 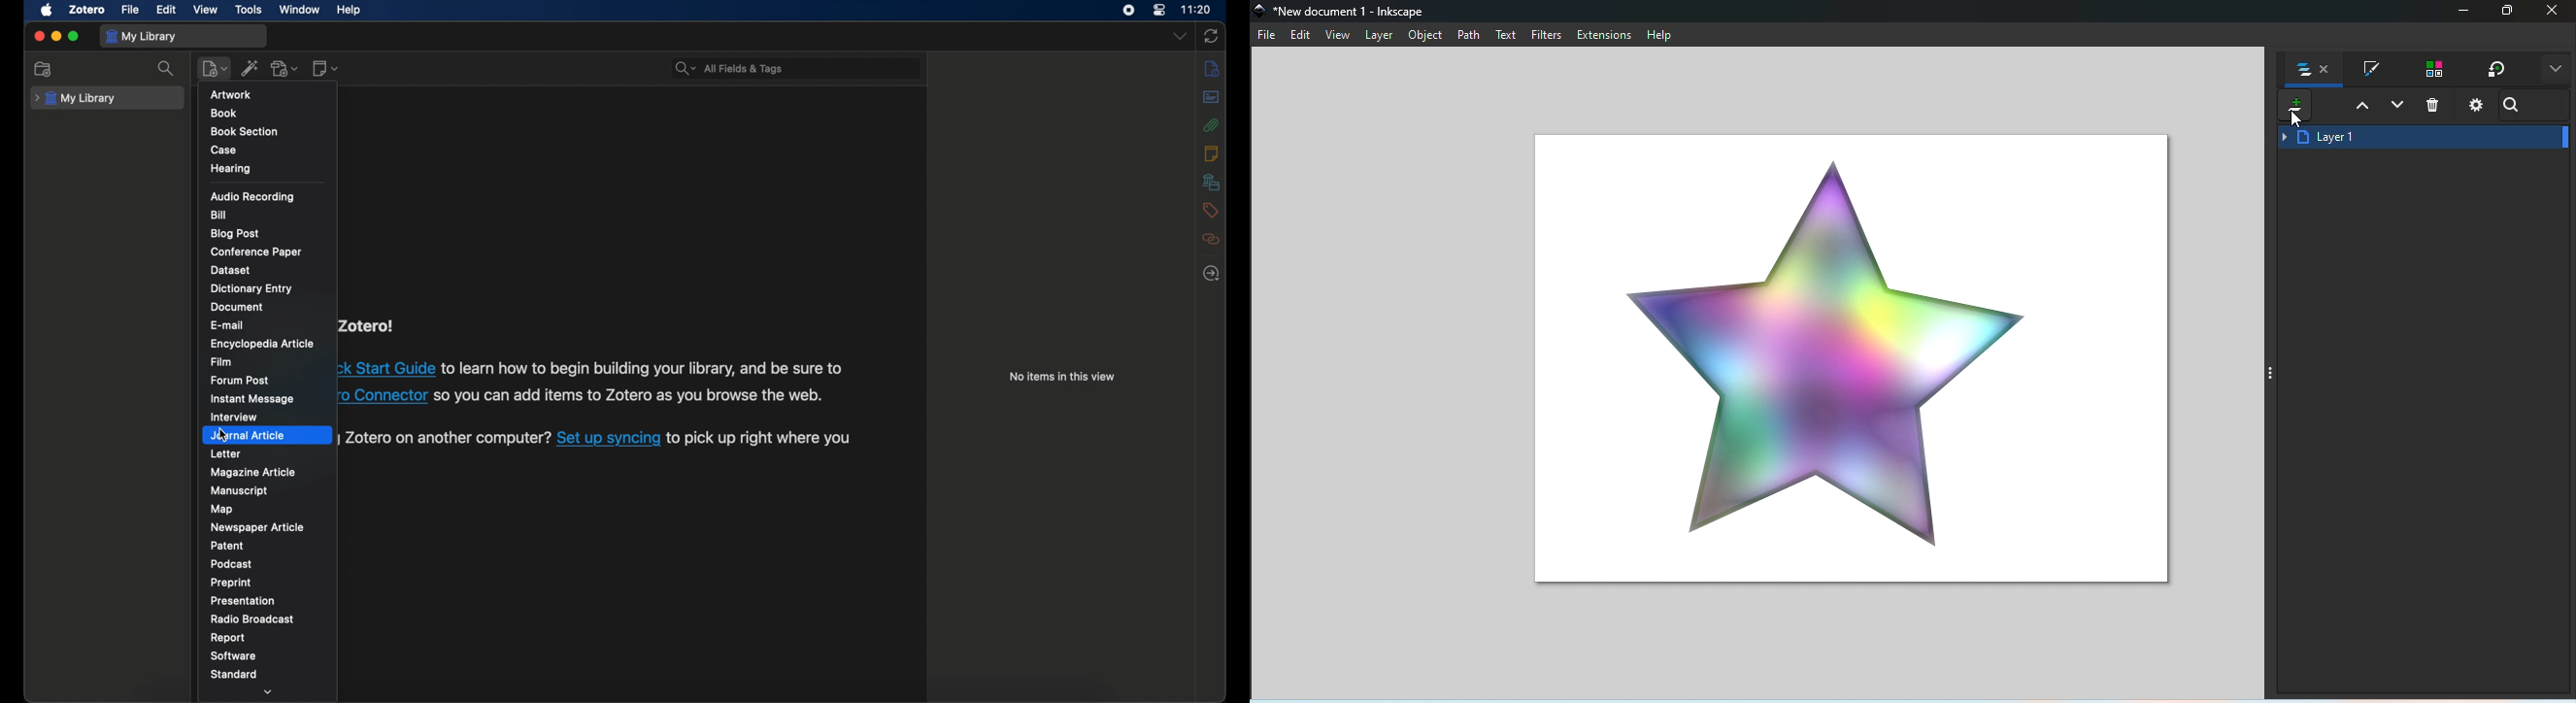 What do you see at coordinates (253, 197) in the screenshot?
I see `audio recording` at bounding box center [253, 197].